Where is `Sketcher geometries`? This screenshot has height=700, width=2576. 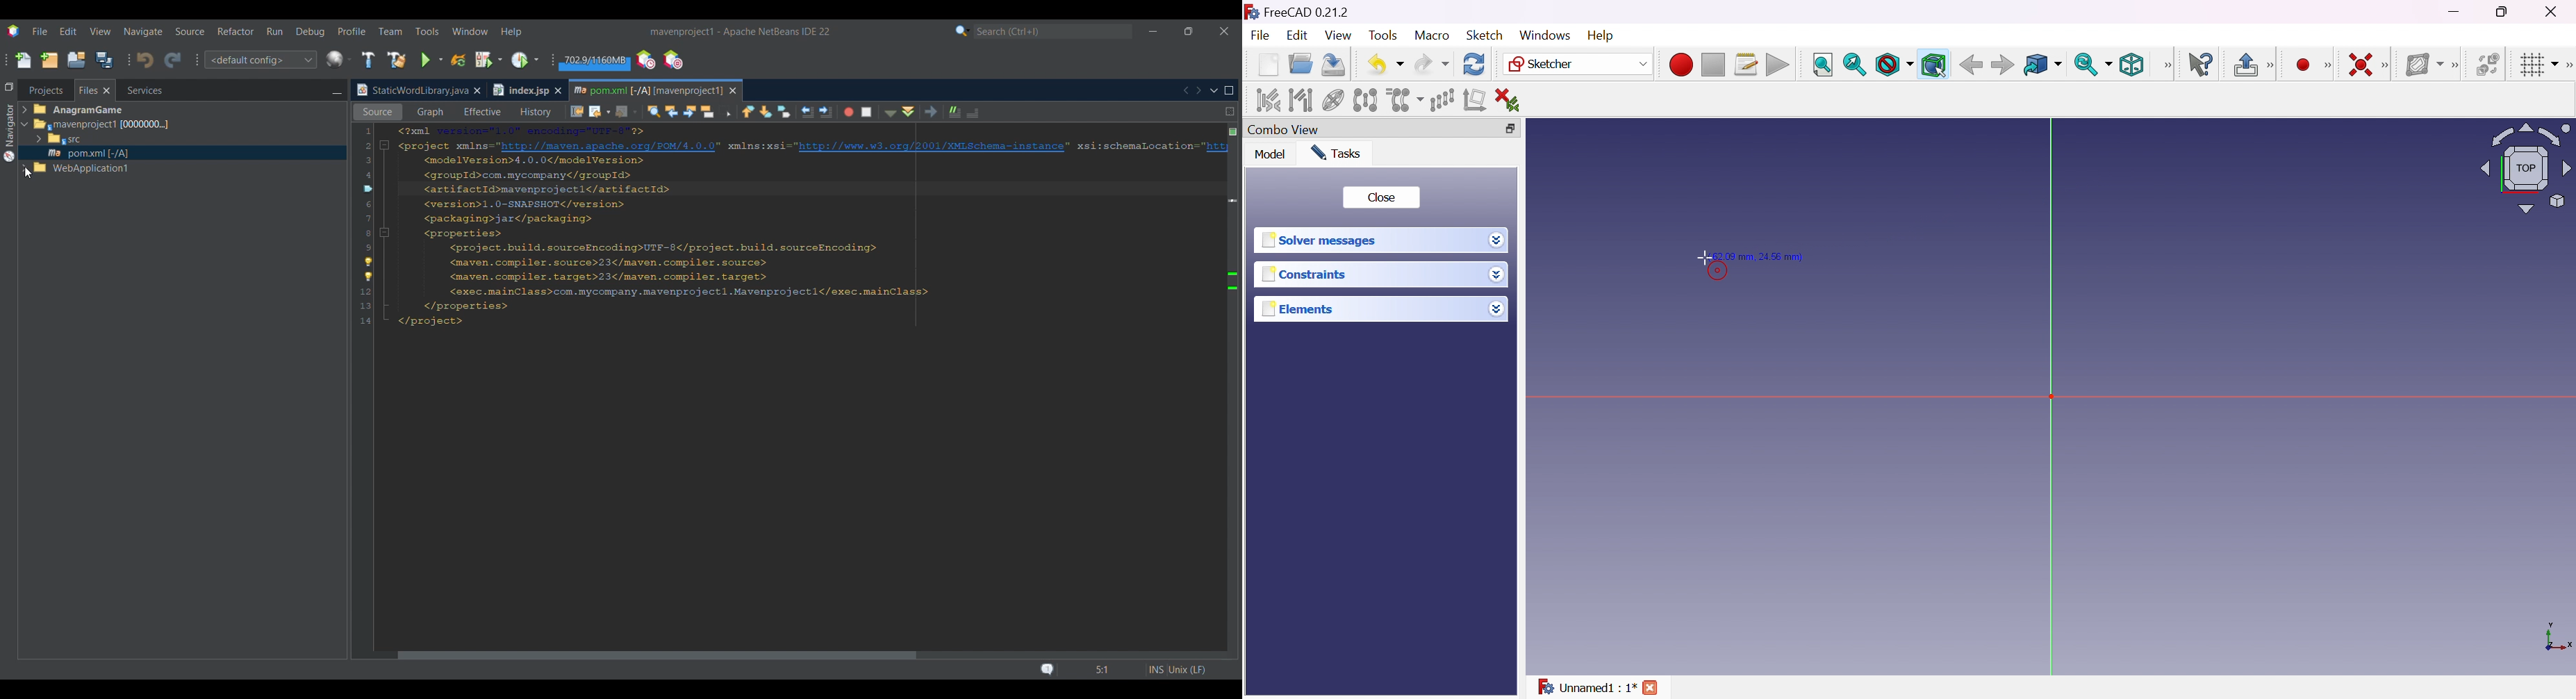 Sketcher geometries is located at coordinates (2327, 66).